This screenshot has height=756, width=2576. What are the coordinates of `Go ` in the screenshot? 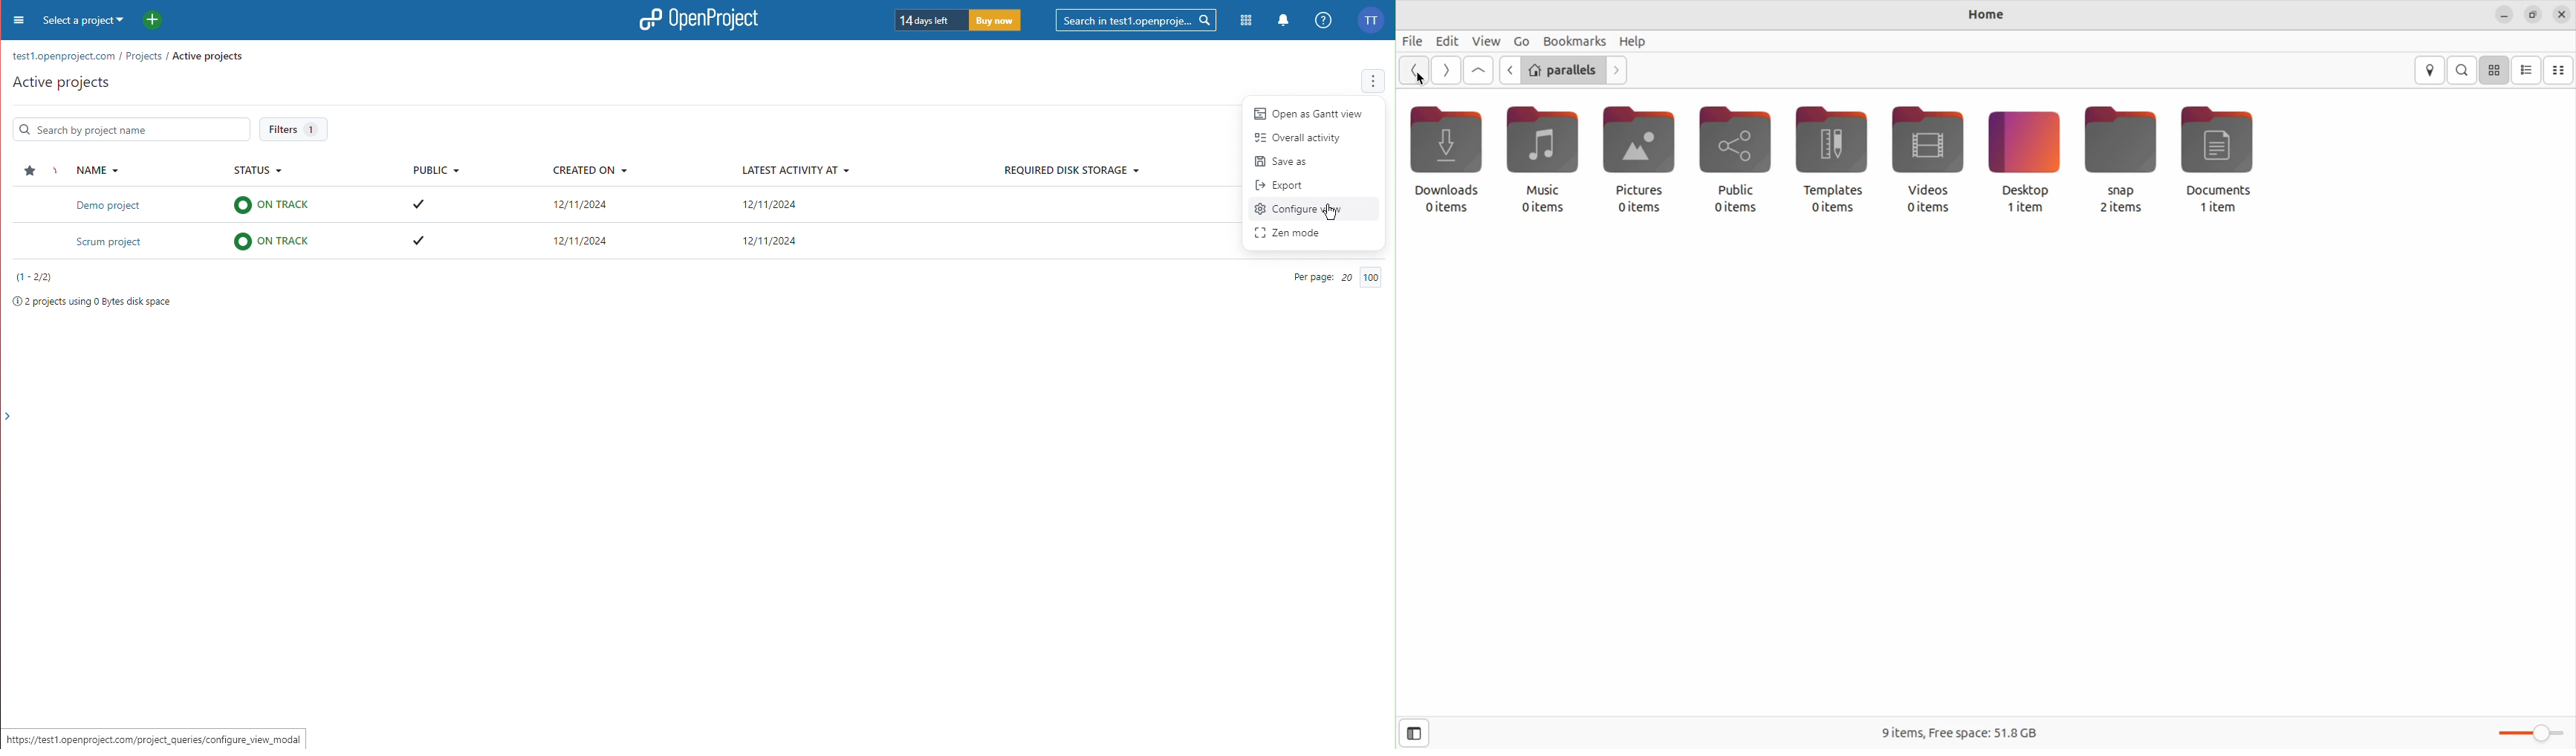 It's located at (1524, 38).